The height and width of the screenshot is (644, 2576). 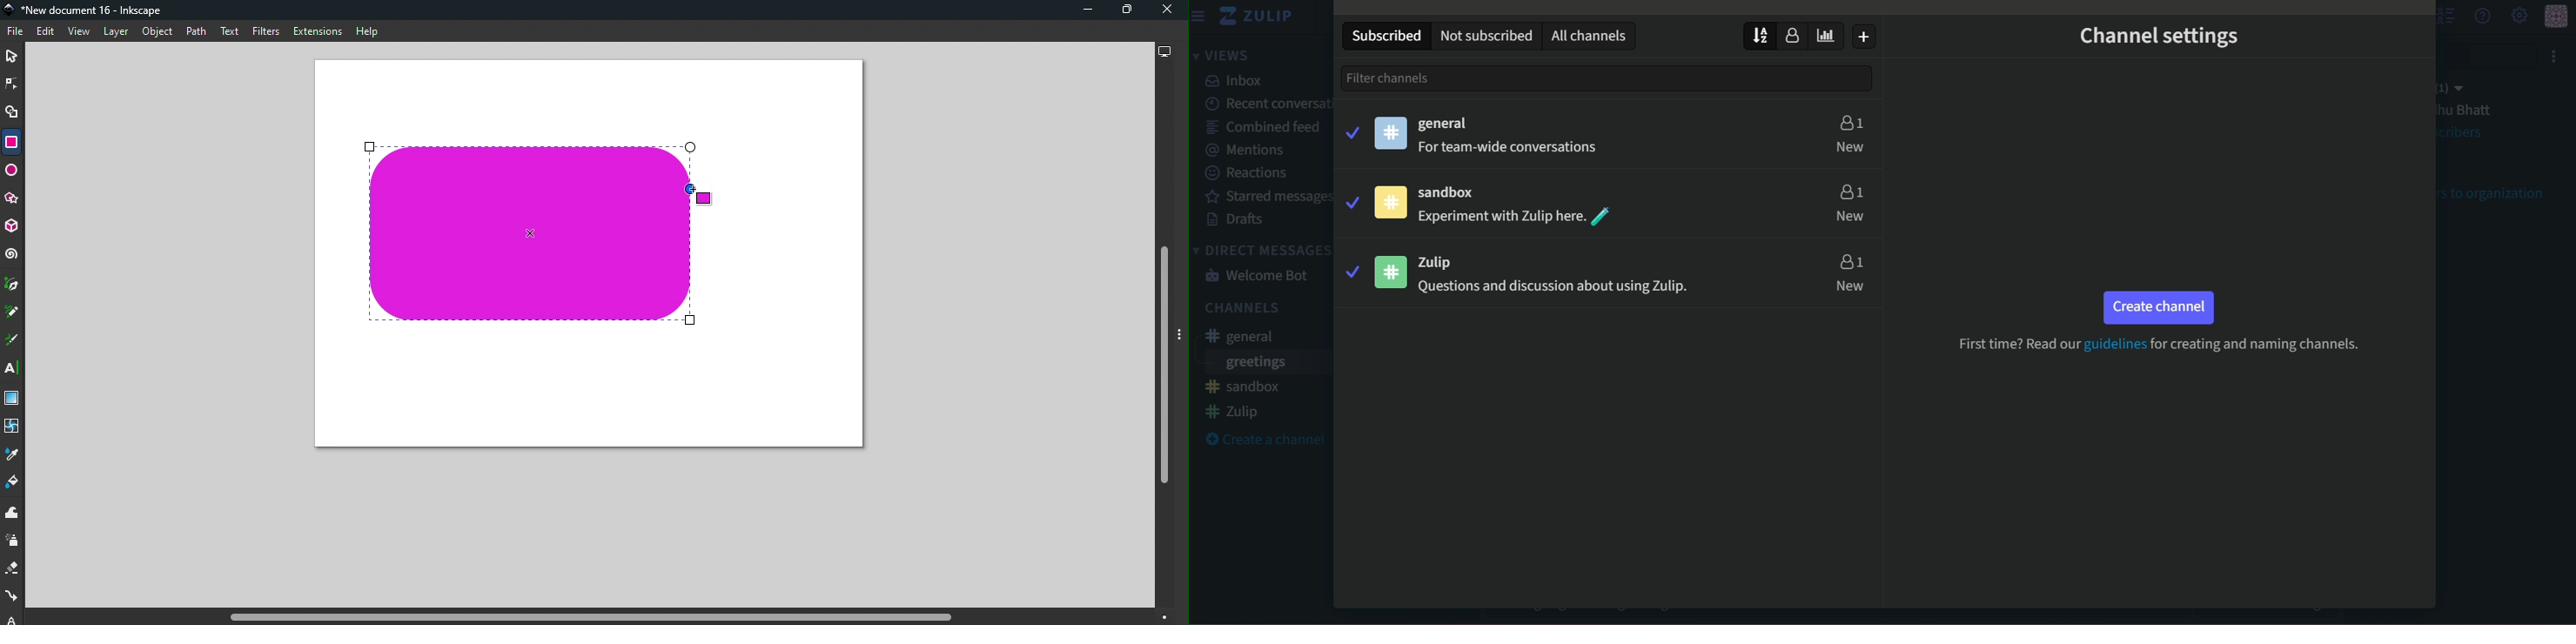 I want to click on Pencil tool, so click(x=15, y=311).